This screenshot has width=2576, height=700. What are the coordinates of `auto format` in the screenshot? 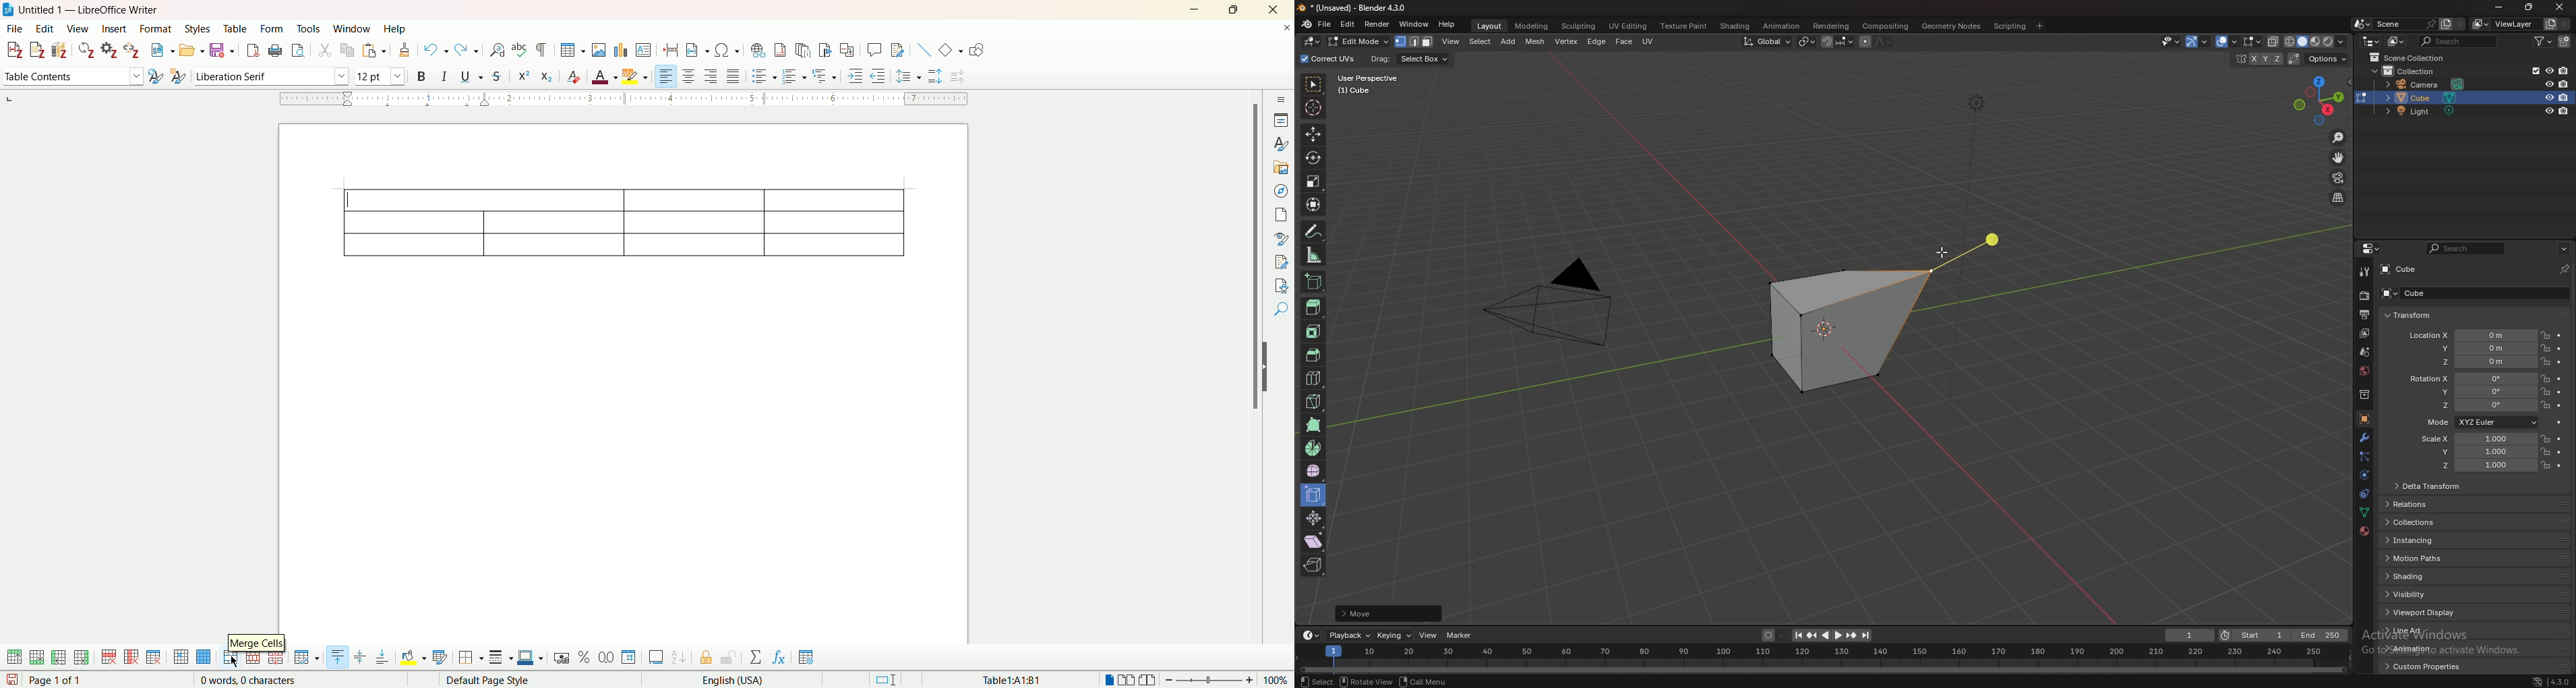 It's located at (440, 658).